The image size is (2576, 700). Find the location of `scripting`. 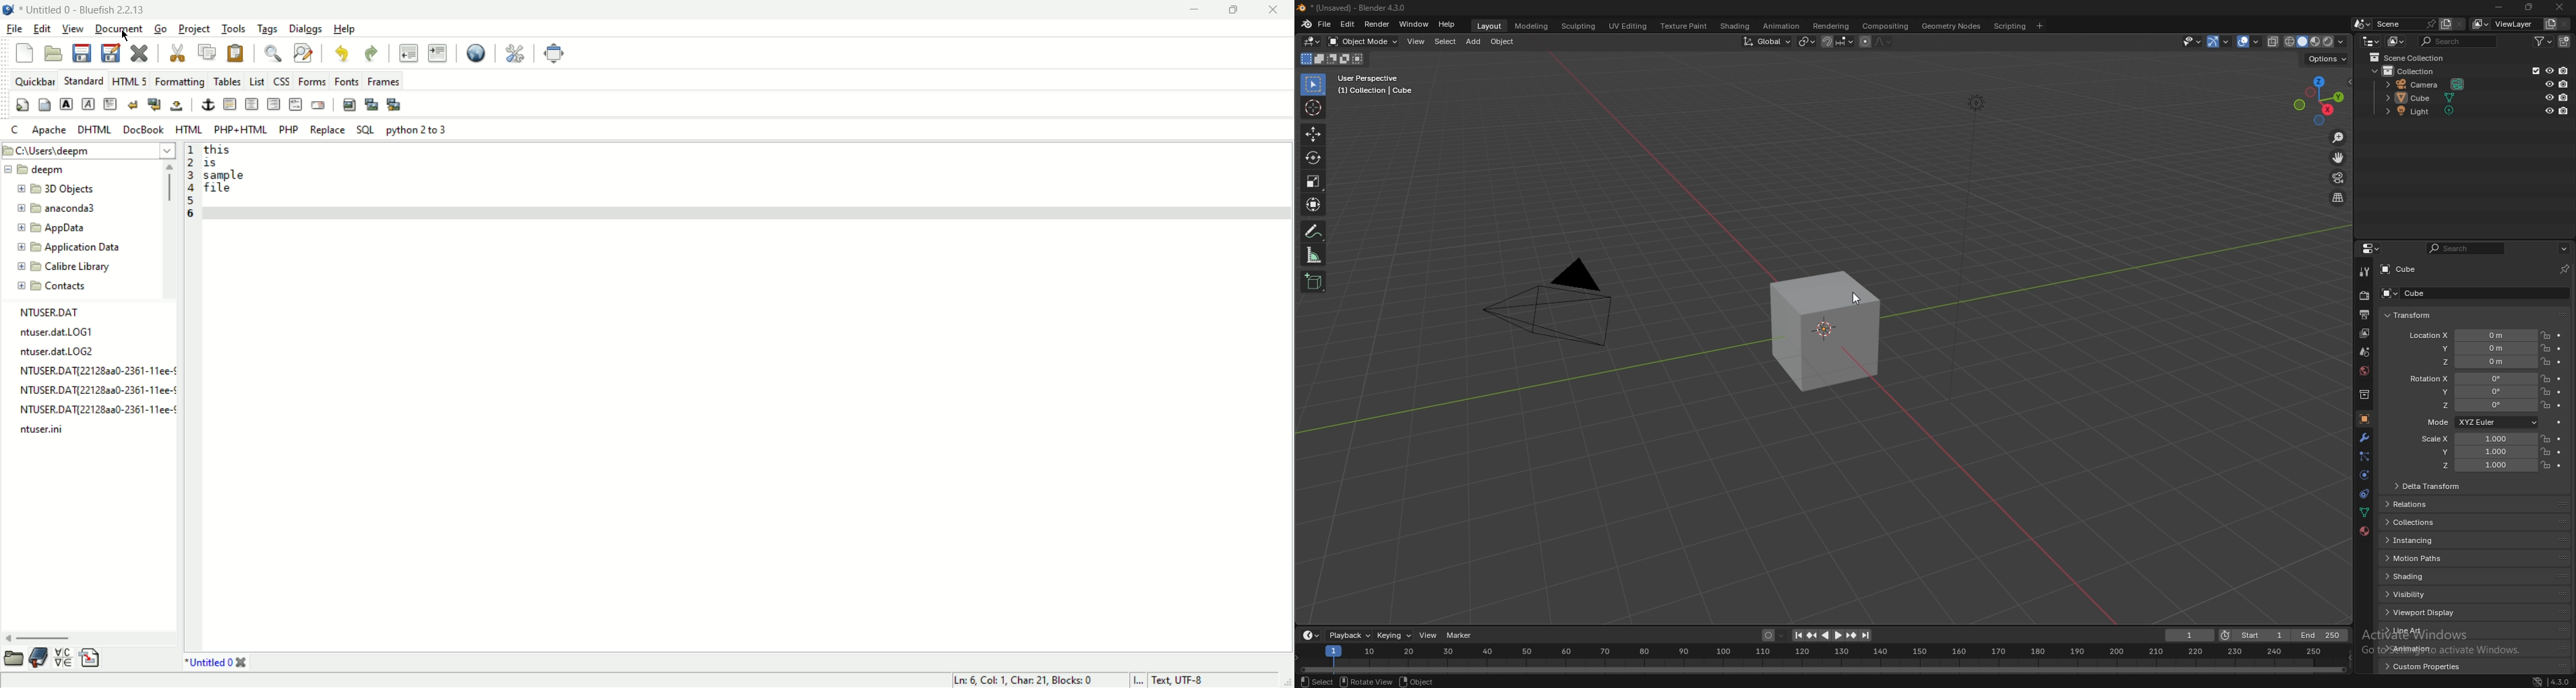

scripting is located at coordinates (2008, 26).